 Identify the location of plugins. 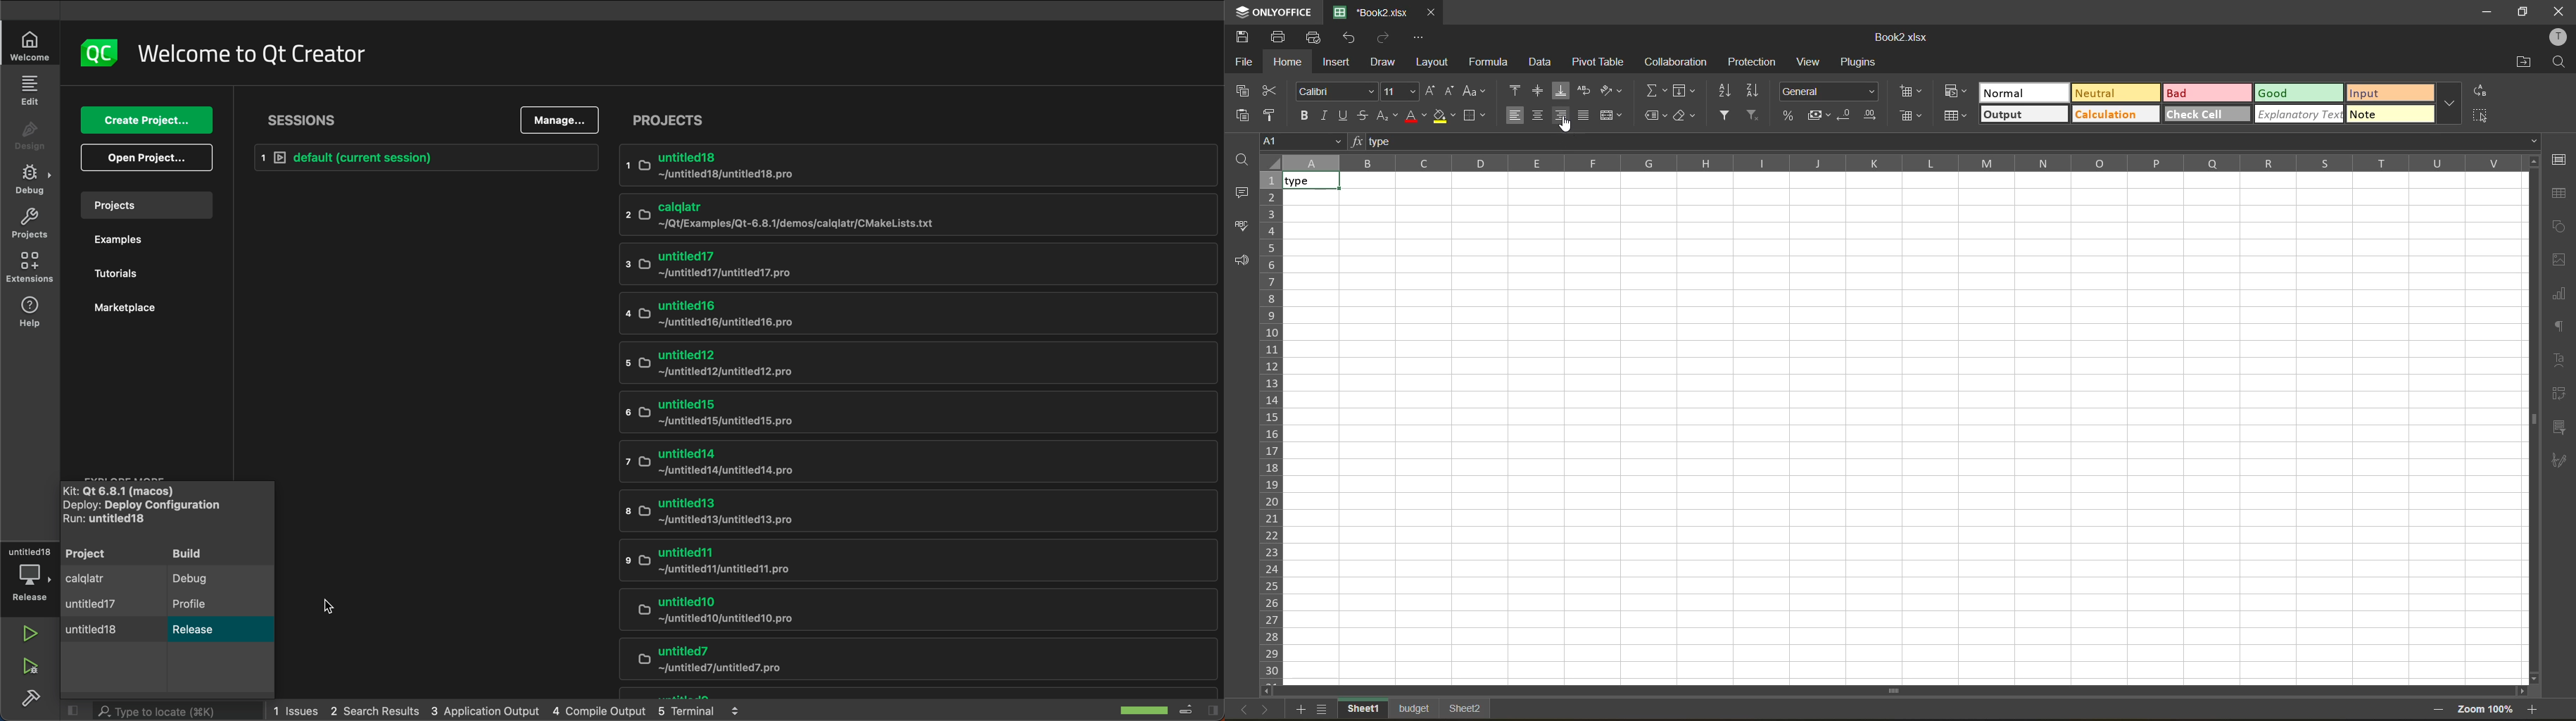
(1862, 63).